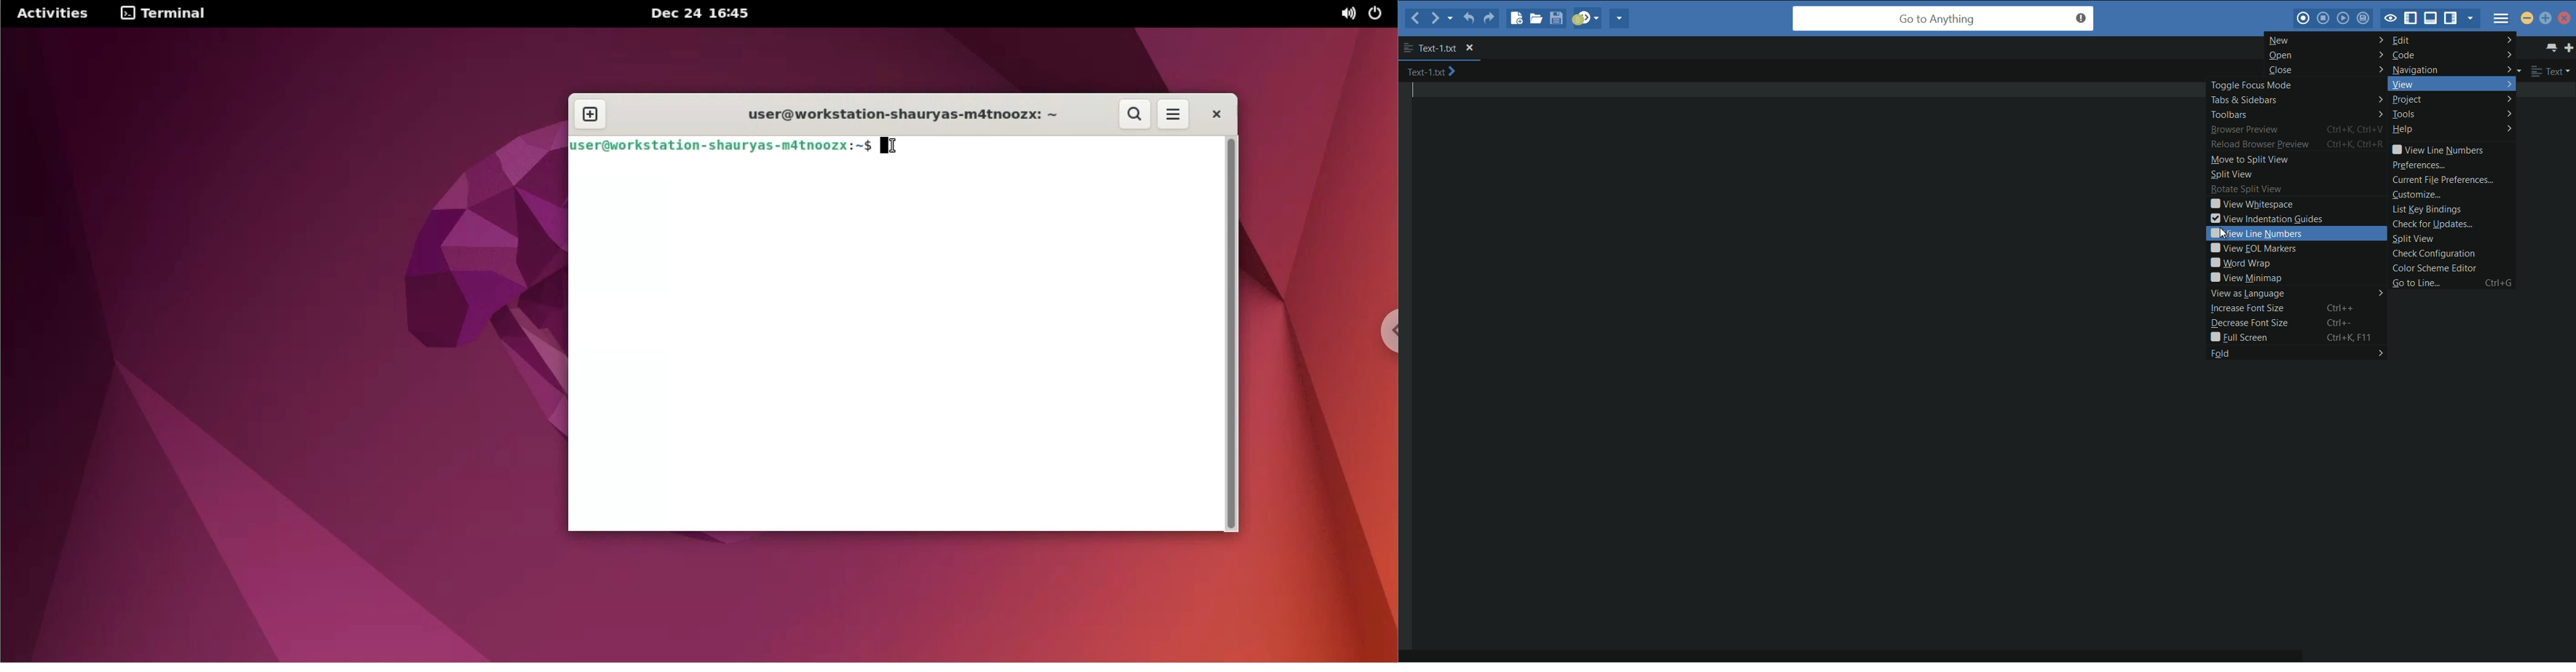  What do you see at coordinates (2256, 248) in the screenshot?
I see `view eol markers` at bounding box center [2256, 248].